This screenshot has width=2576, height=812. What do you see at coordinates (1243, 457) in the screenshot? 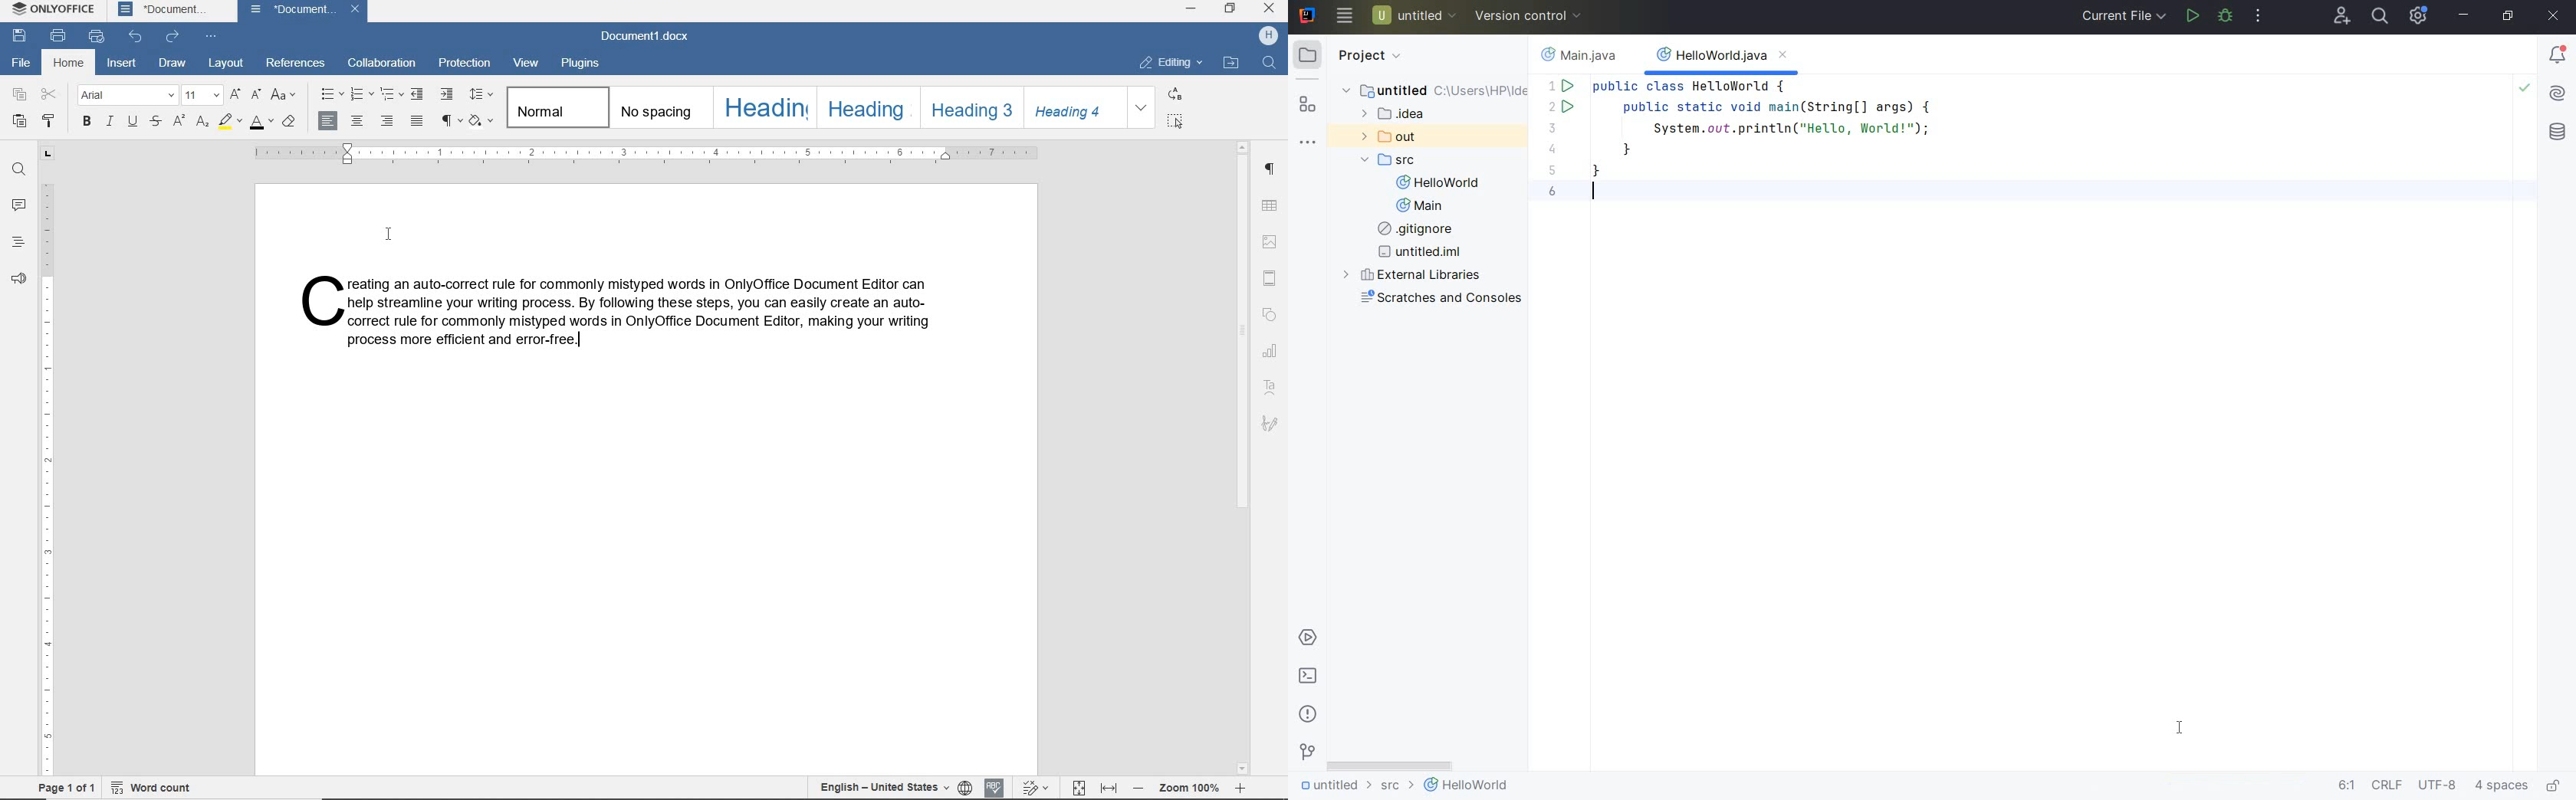
I see `SCROLLBAR` at bounding box center [1243, 457].